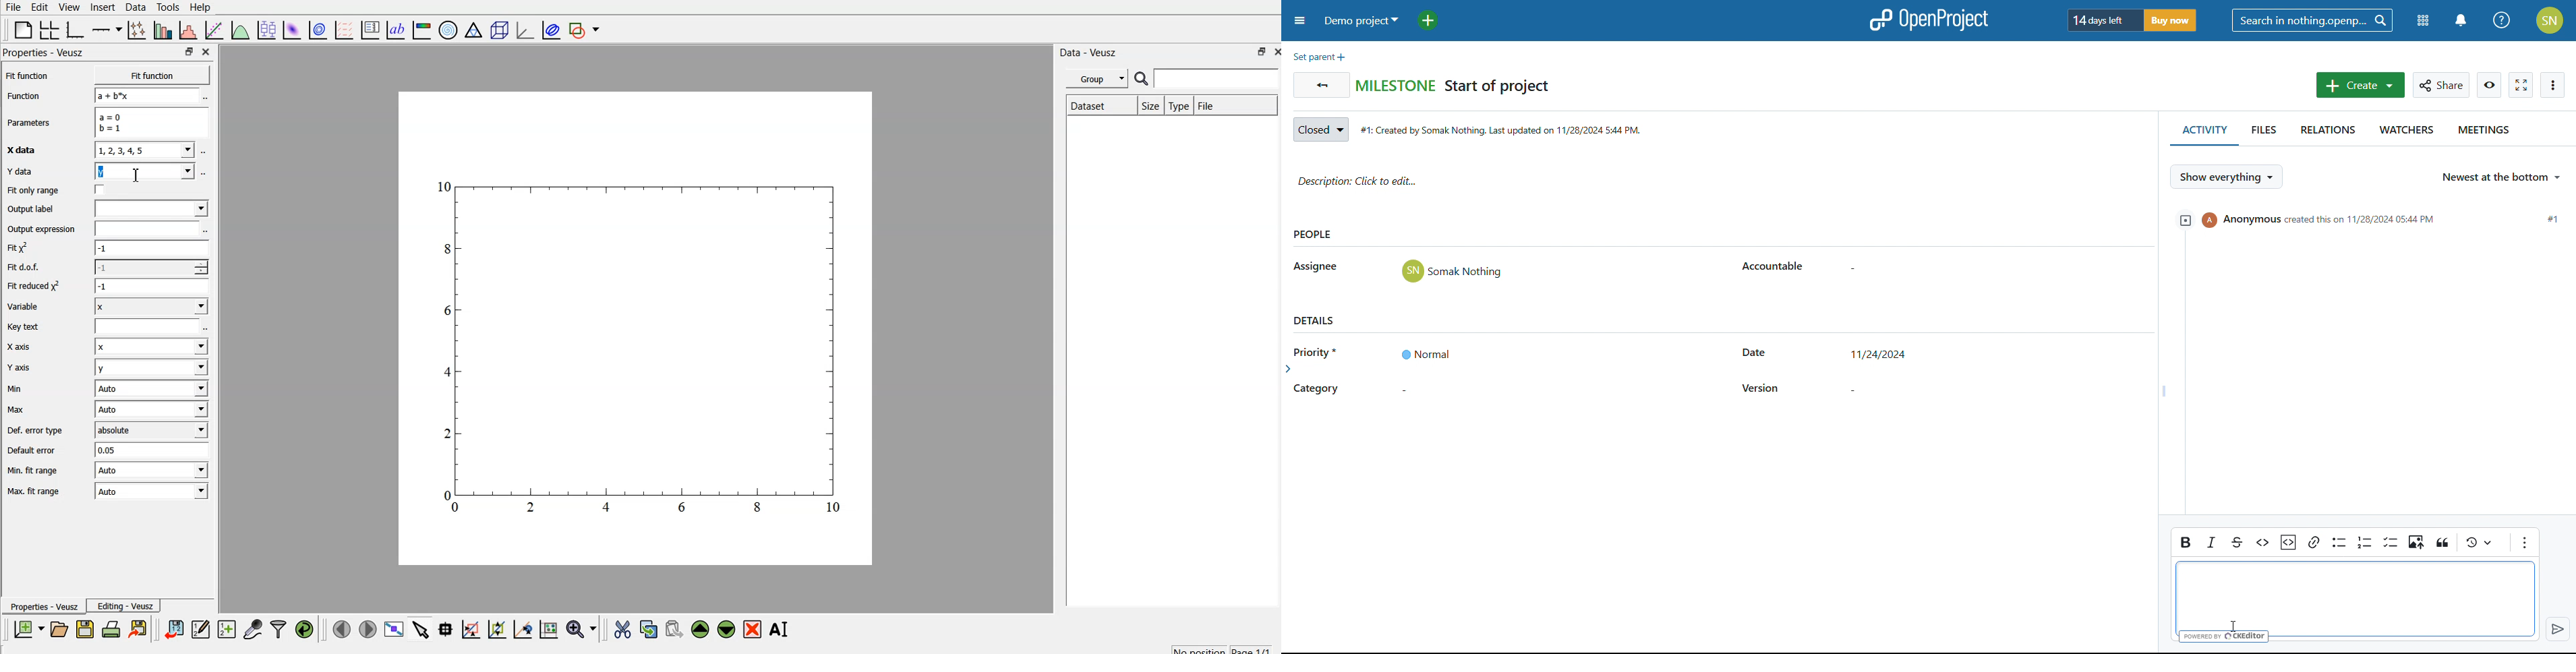 Image resolution: width=2576 pixels, height=672 pixels. Describe the element at coordinates (254, 630) in the screenshot. I see `capture remote data` at that location.